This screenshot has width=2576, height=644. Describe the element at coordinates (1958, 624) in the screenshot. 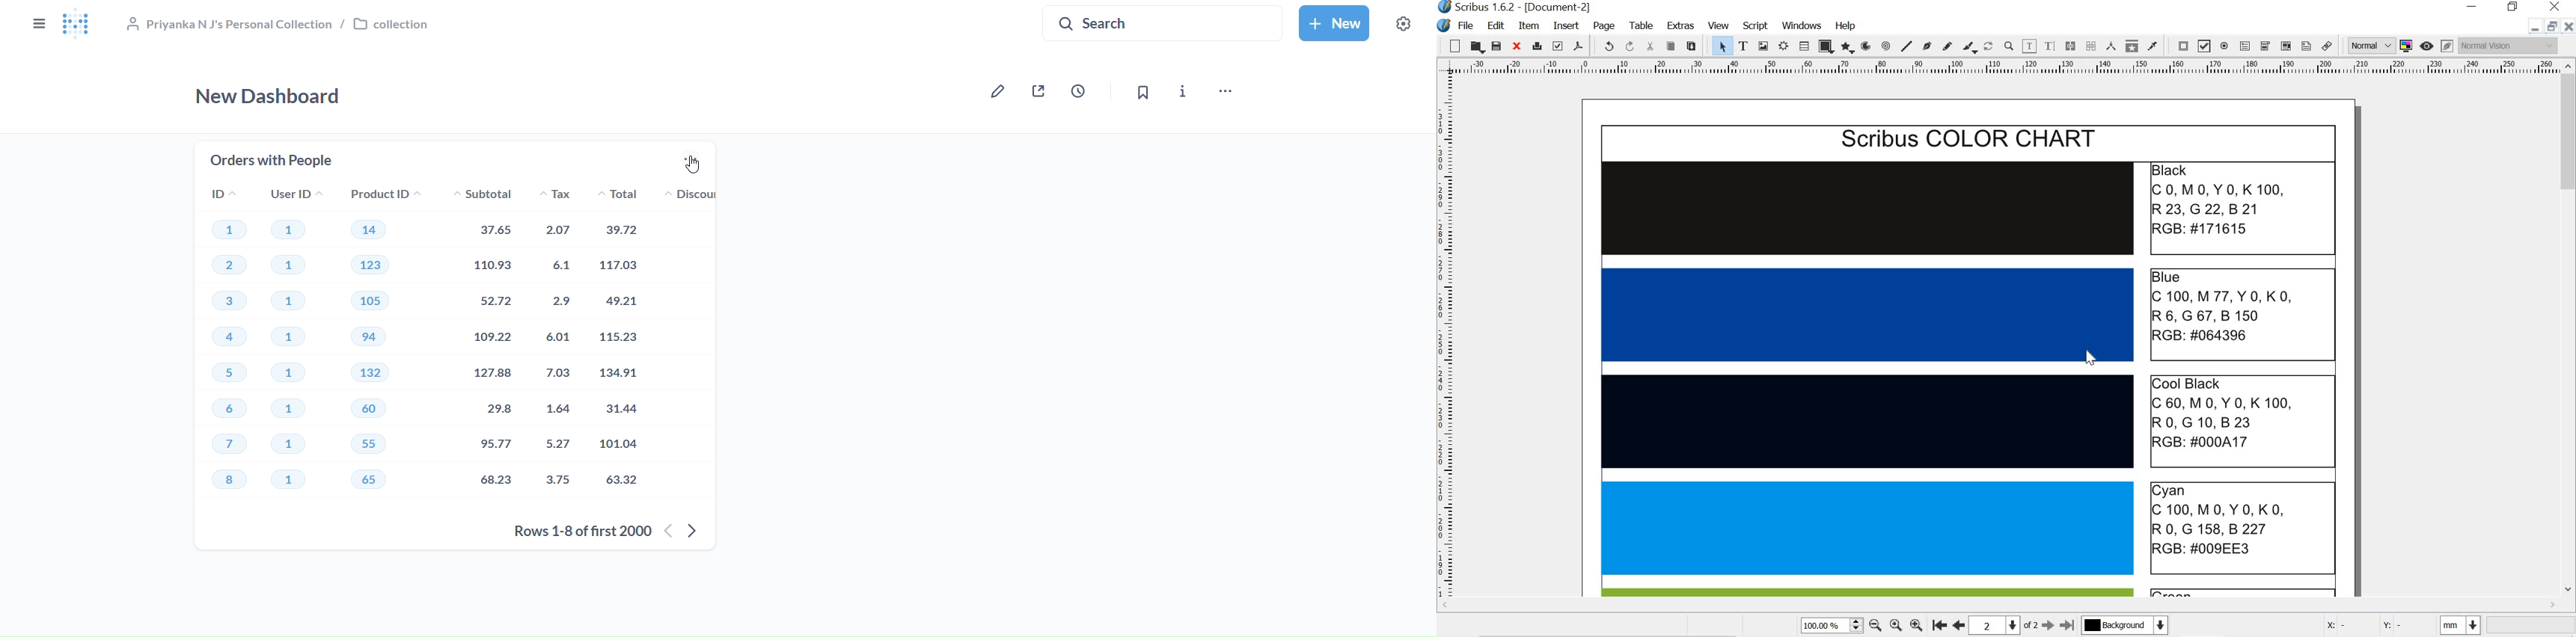

I see `Previous page` at that location.